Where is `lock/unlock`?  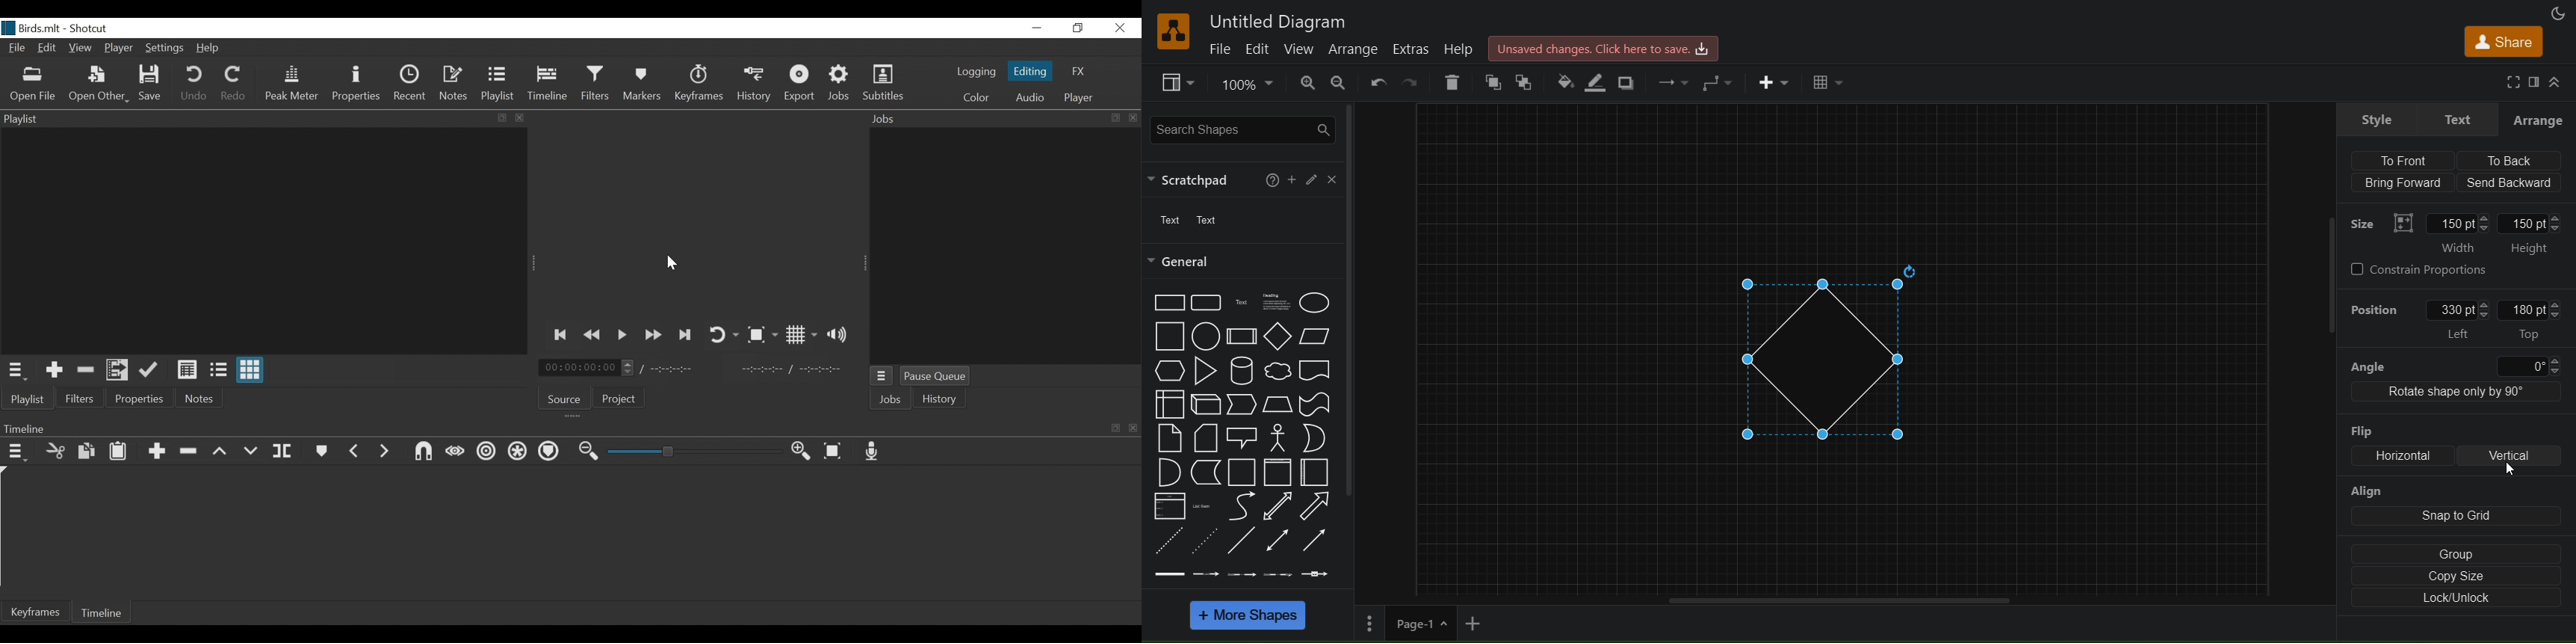 lock/unlock is located at coordinates (2453, 598).